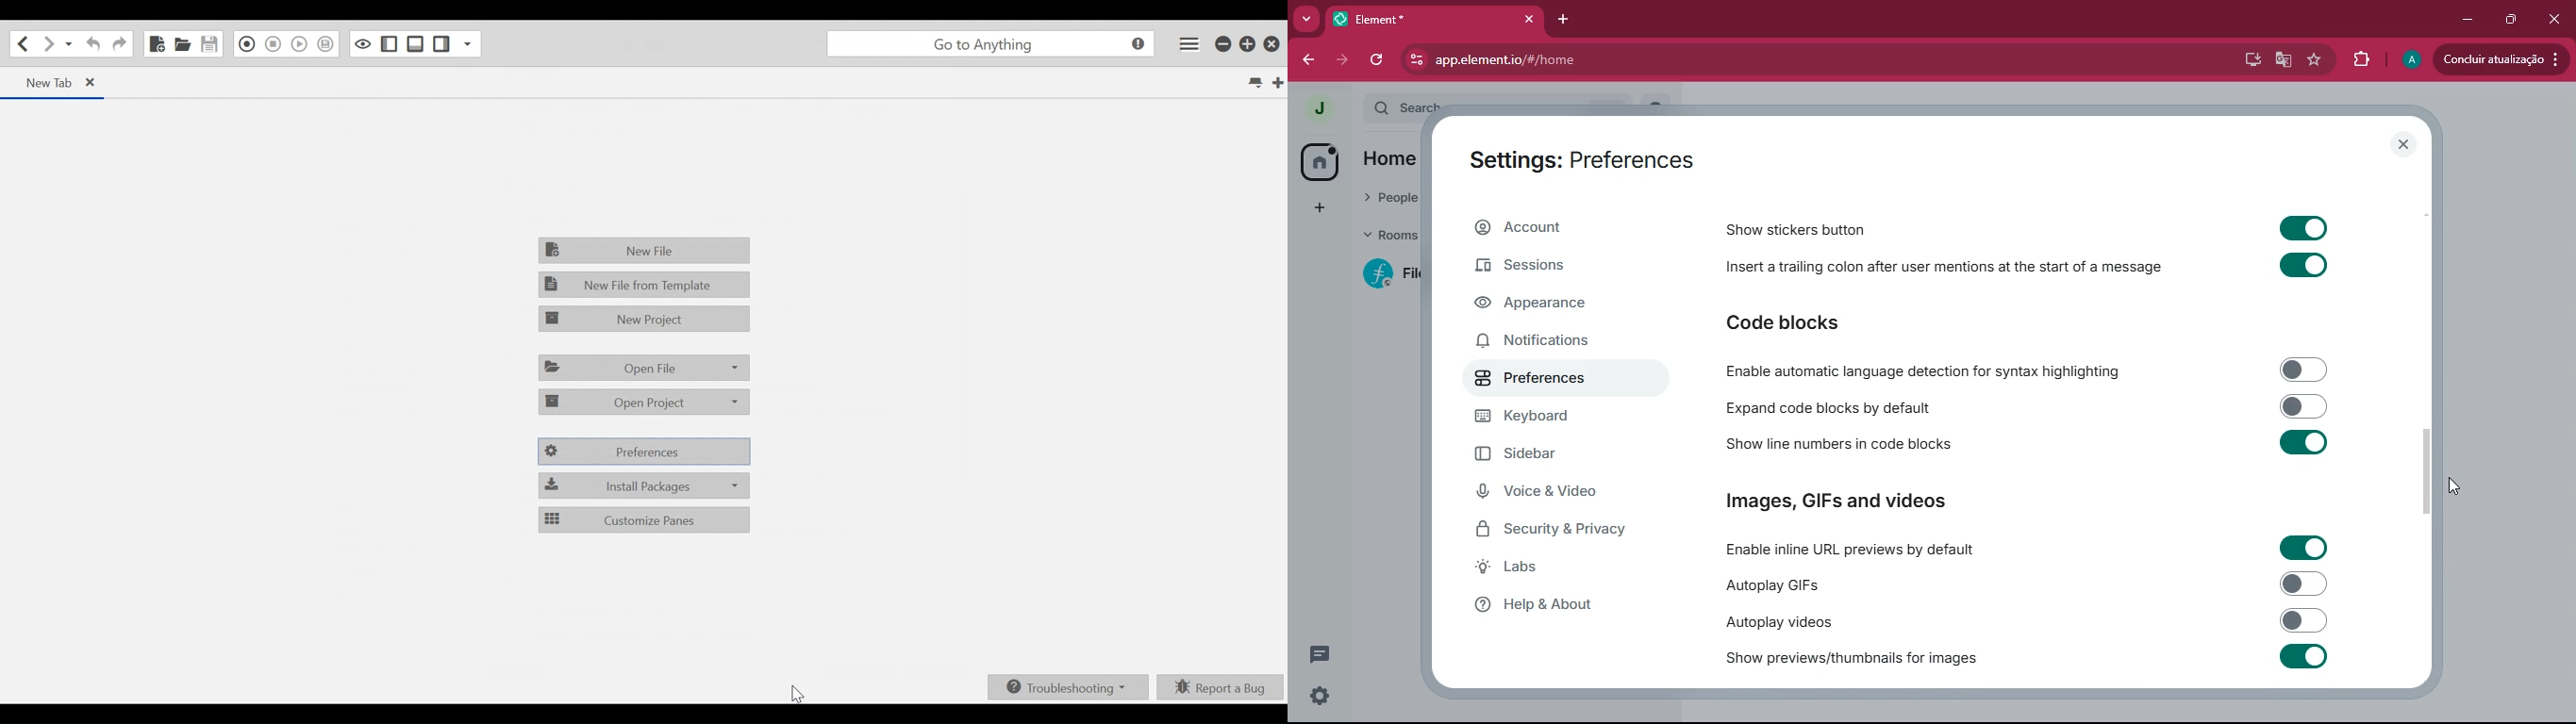 This screenshot has height=728, width=2576. I want to click on sessions, so click(1544, 268).